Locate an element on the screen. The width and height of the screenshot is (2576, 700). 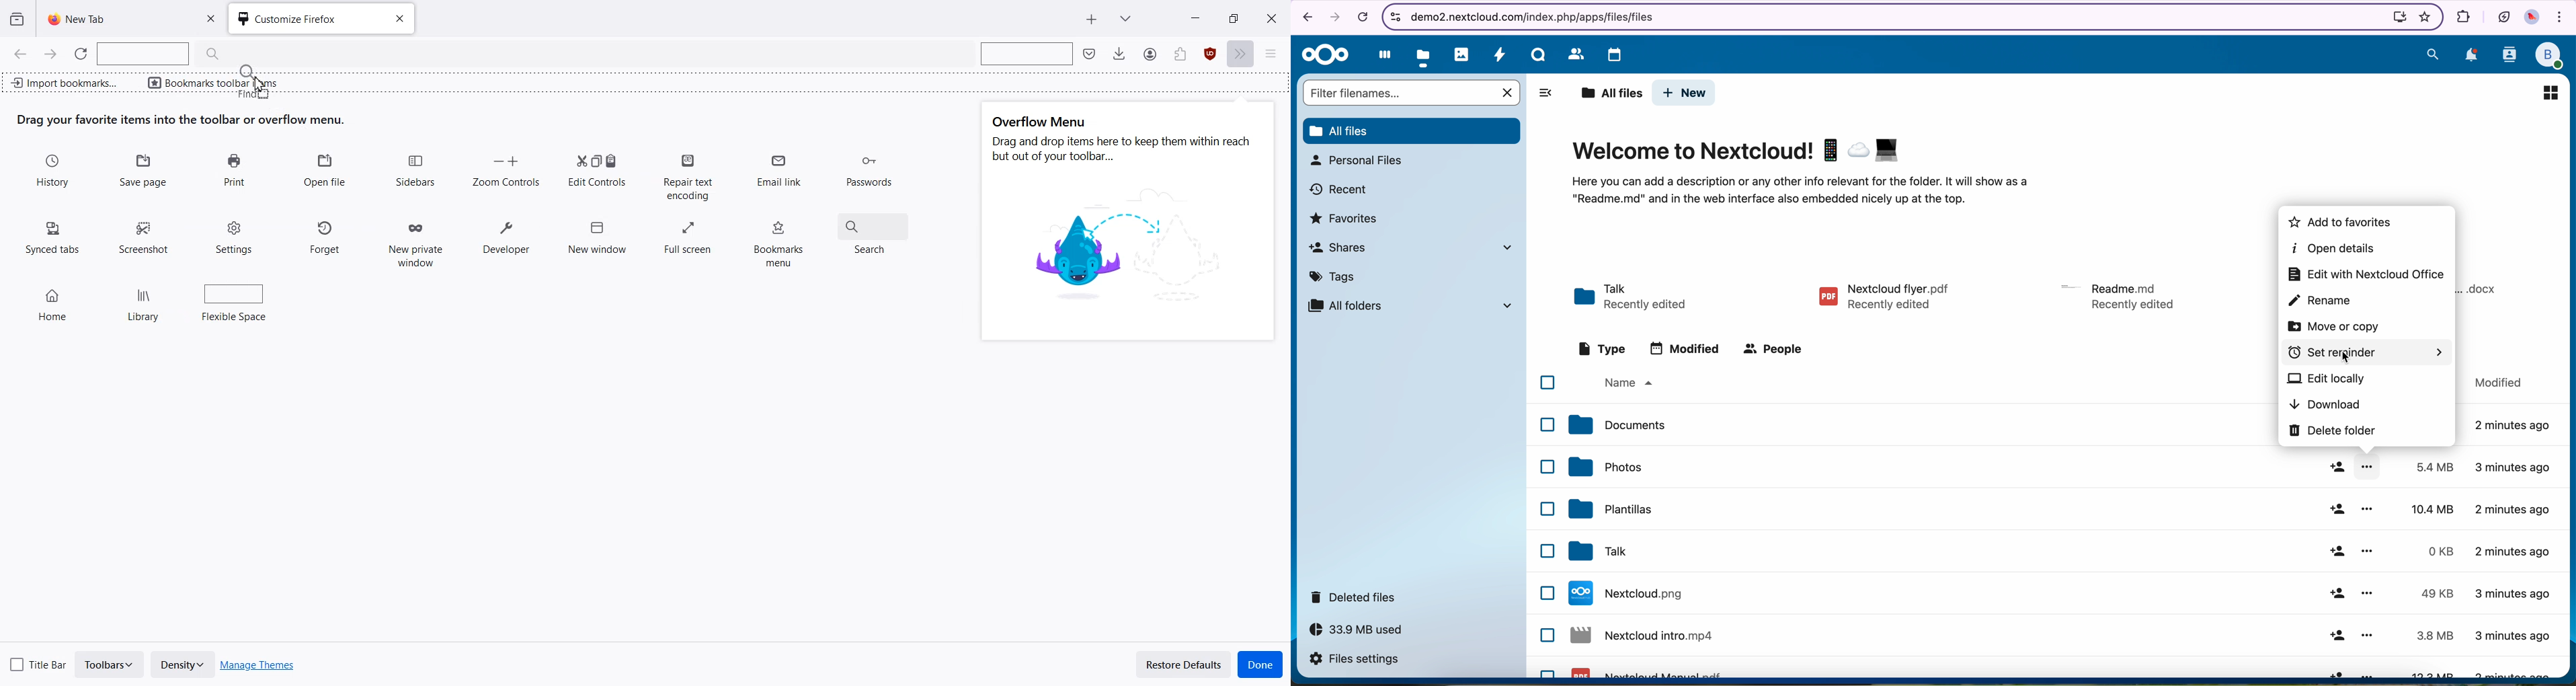
Go Back one page  is located at coordinates (19, 53).